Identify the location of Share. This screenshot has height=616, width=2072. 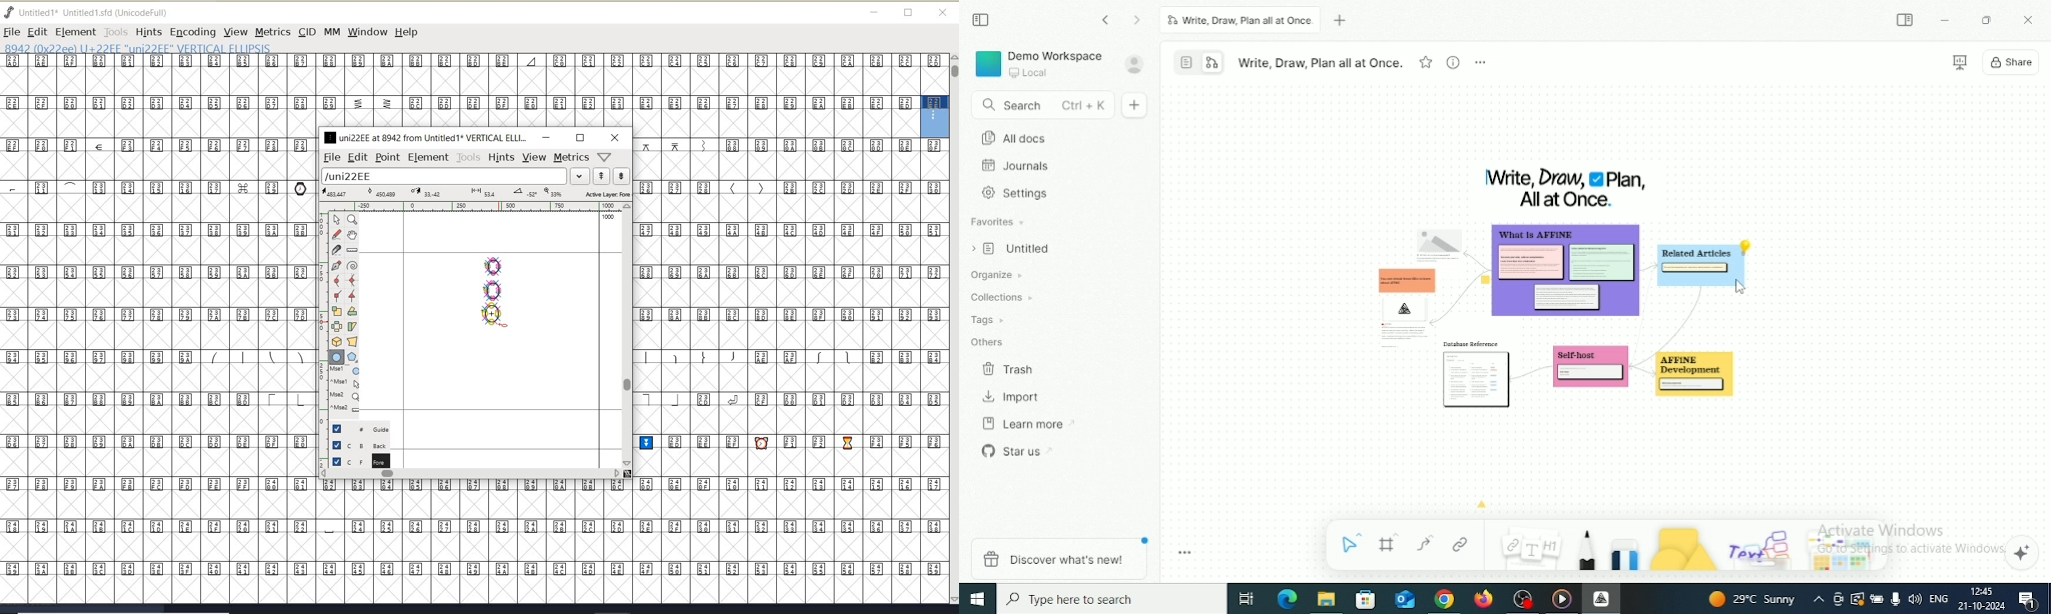
(2013, 62).